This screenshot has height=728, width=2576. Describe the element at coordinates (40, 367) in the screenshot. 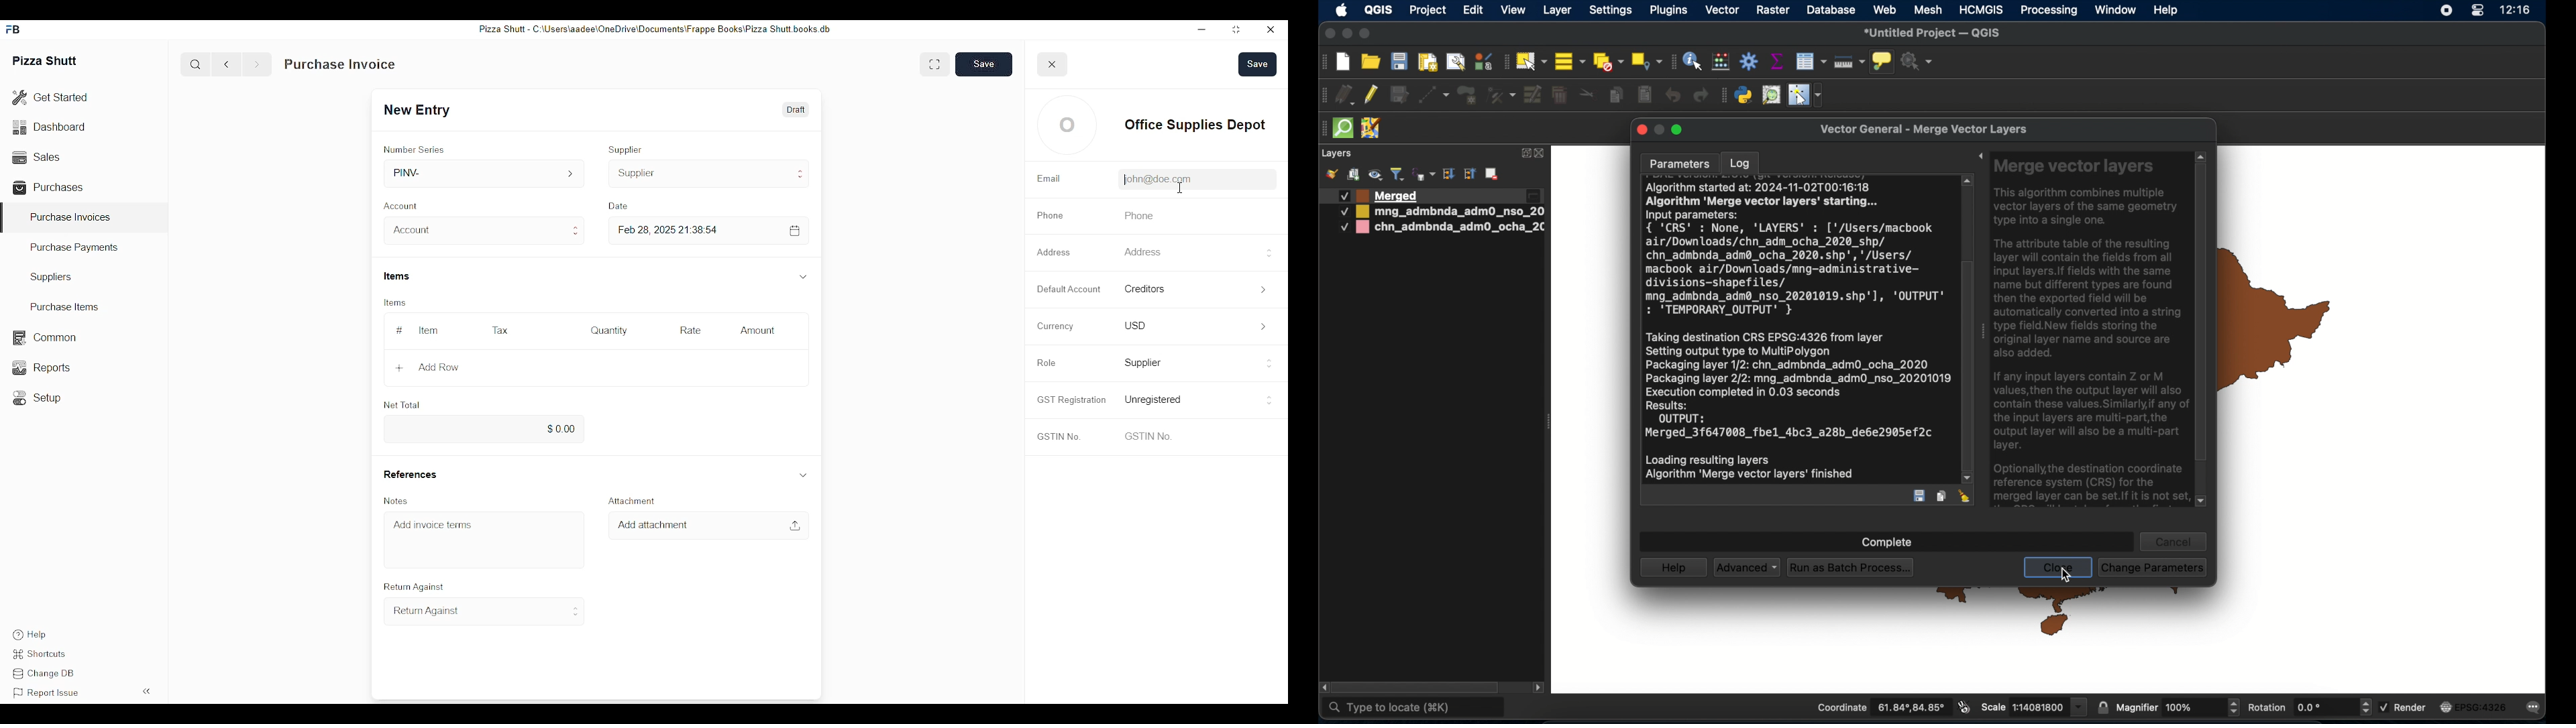

I see `Reports` at that location.